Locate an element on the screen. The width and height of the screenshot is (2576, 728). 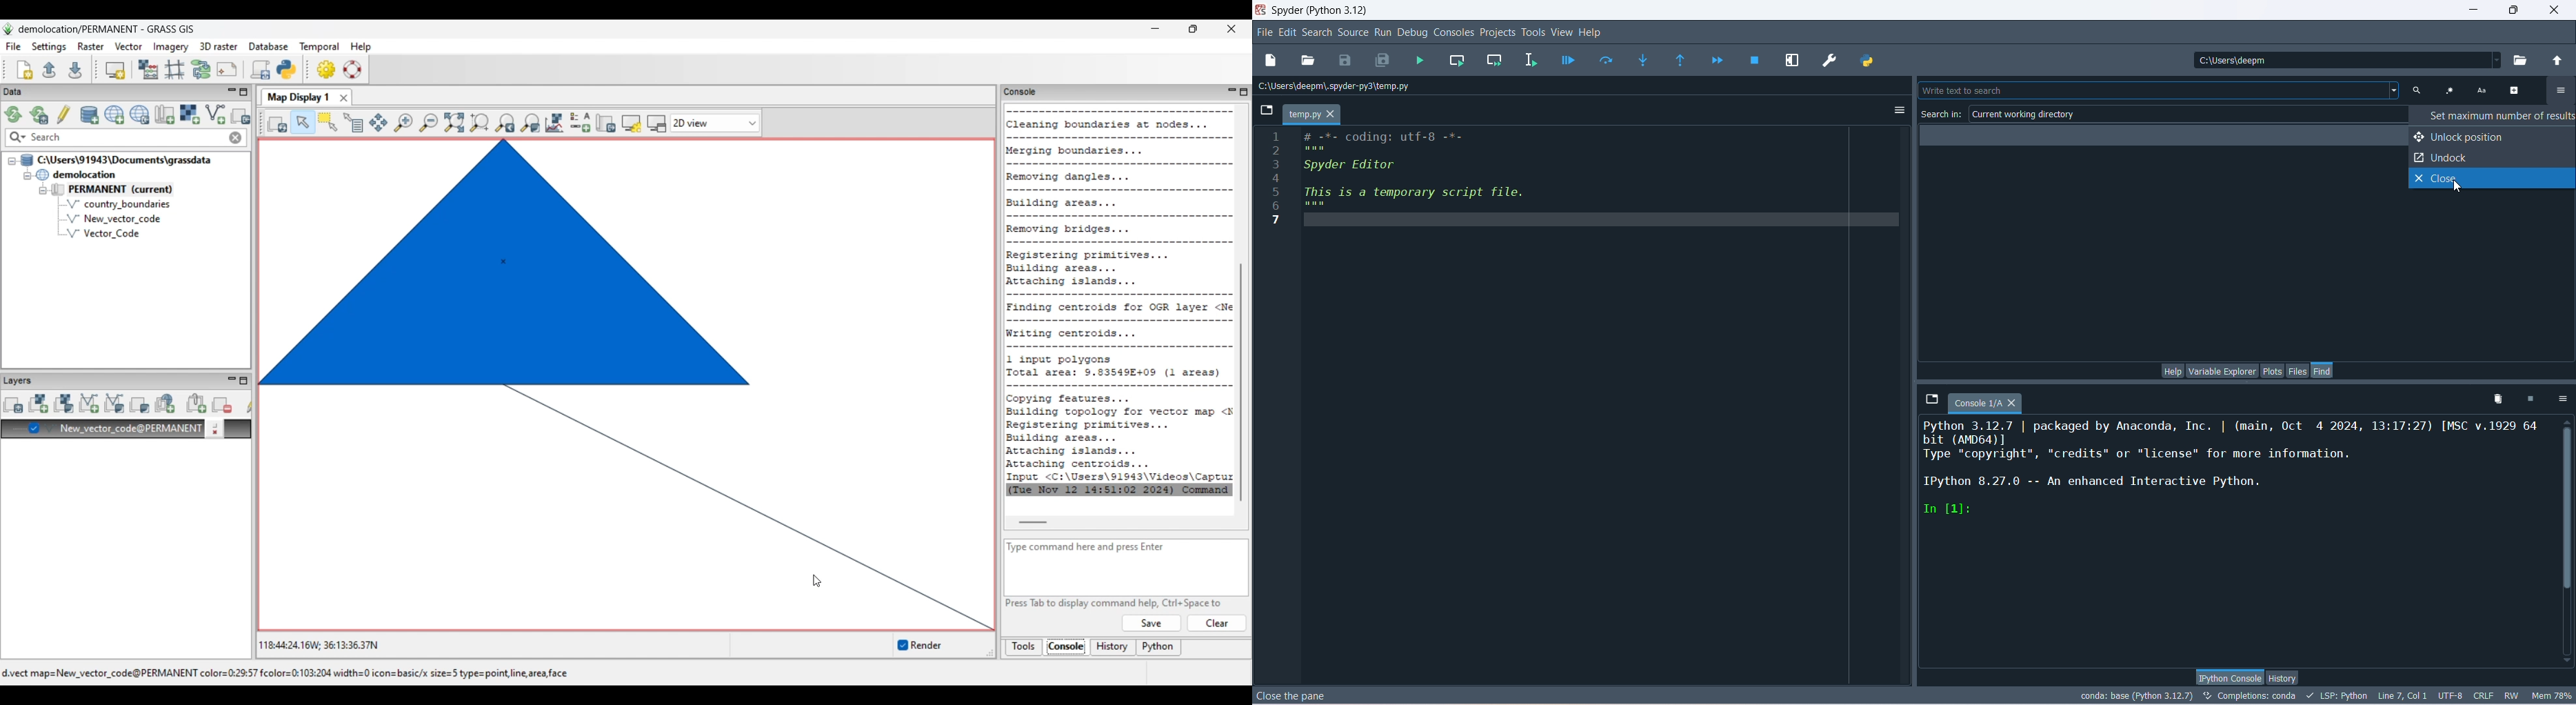
close is located at coordinates (2489, 179).